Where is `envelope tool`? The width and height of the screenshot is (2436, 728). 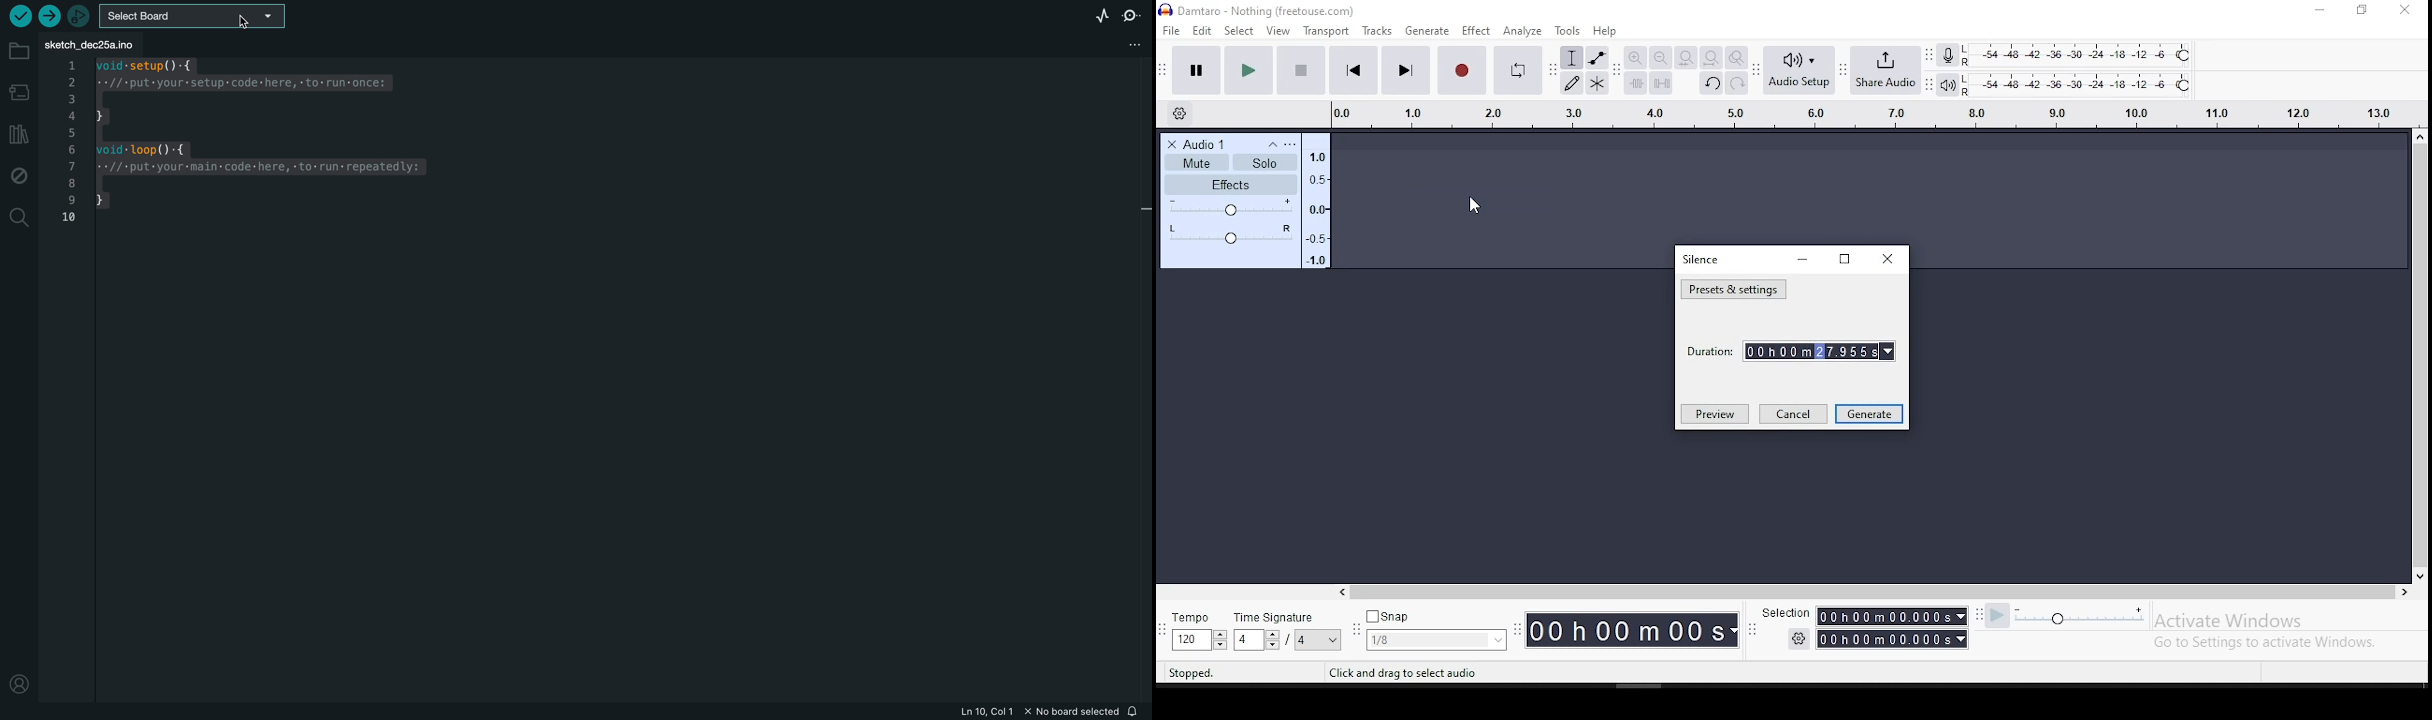 envelope tool is located at coordinates (1598, 57).